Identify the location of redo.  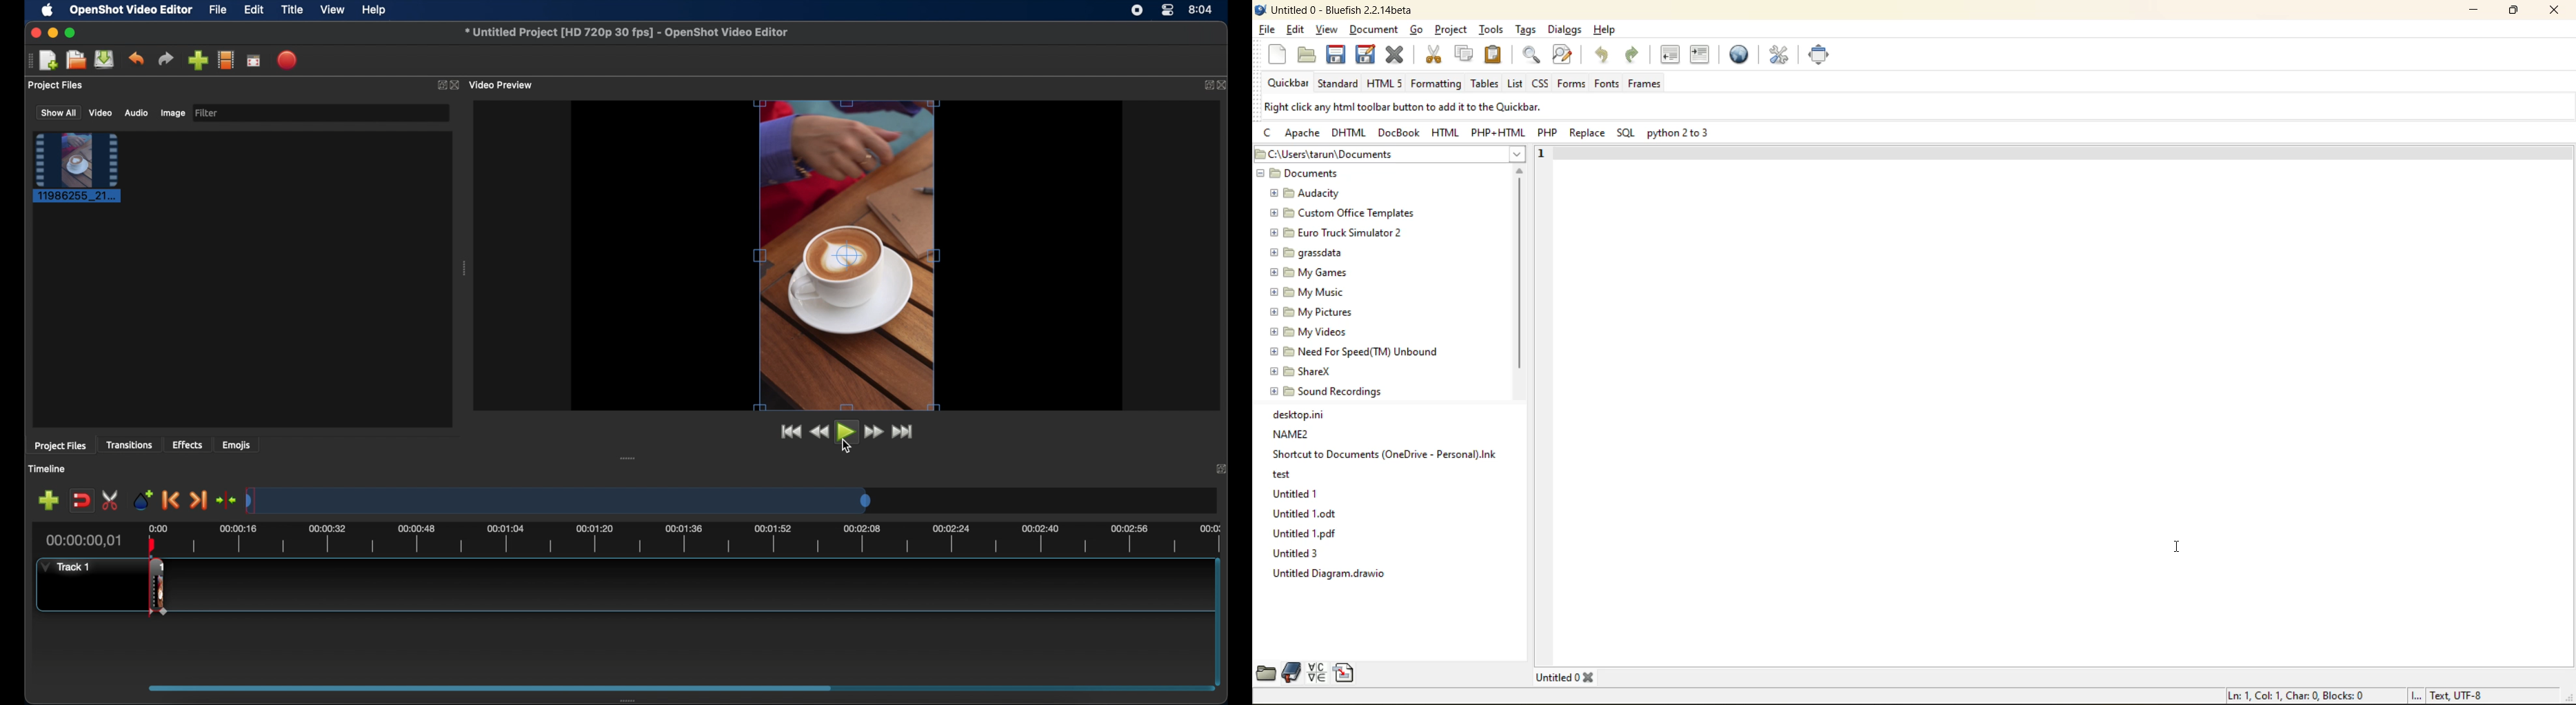
(166, 58).